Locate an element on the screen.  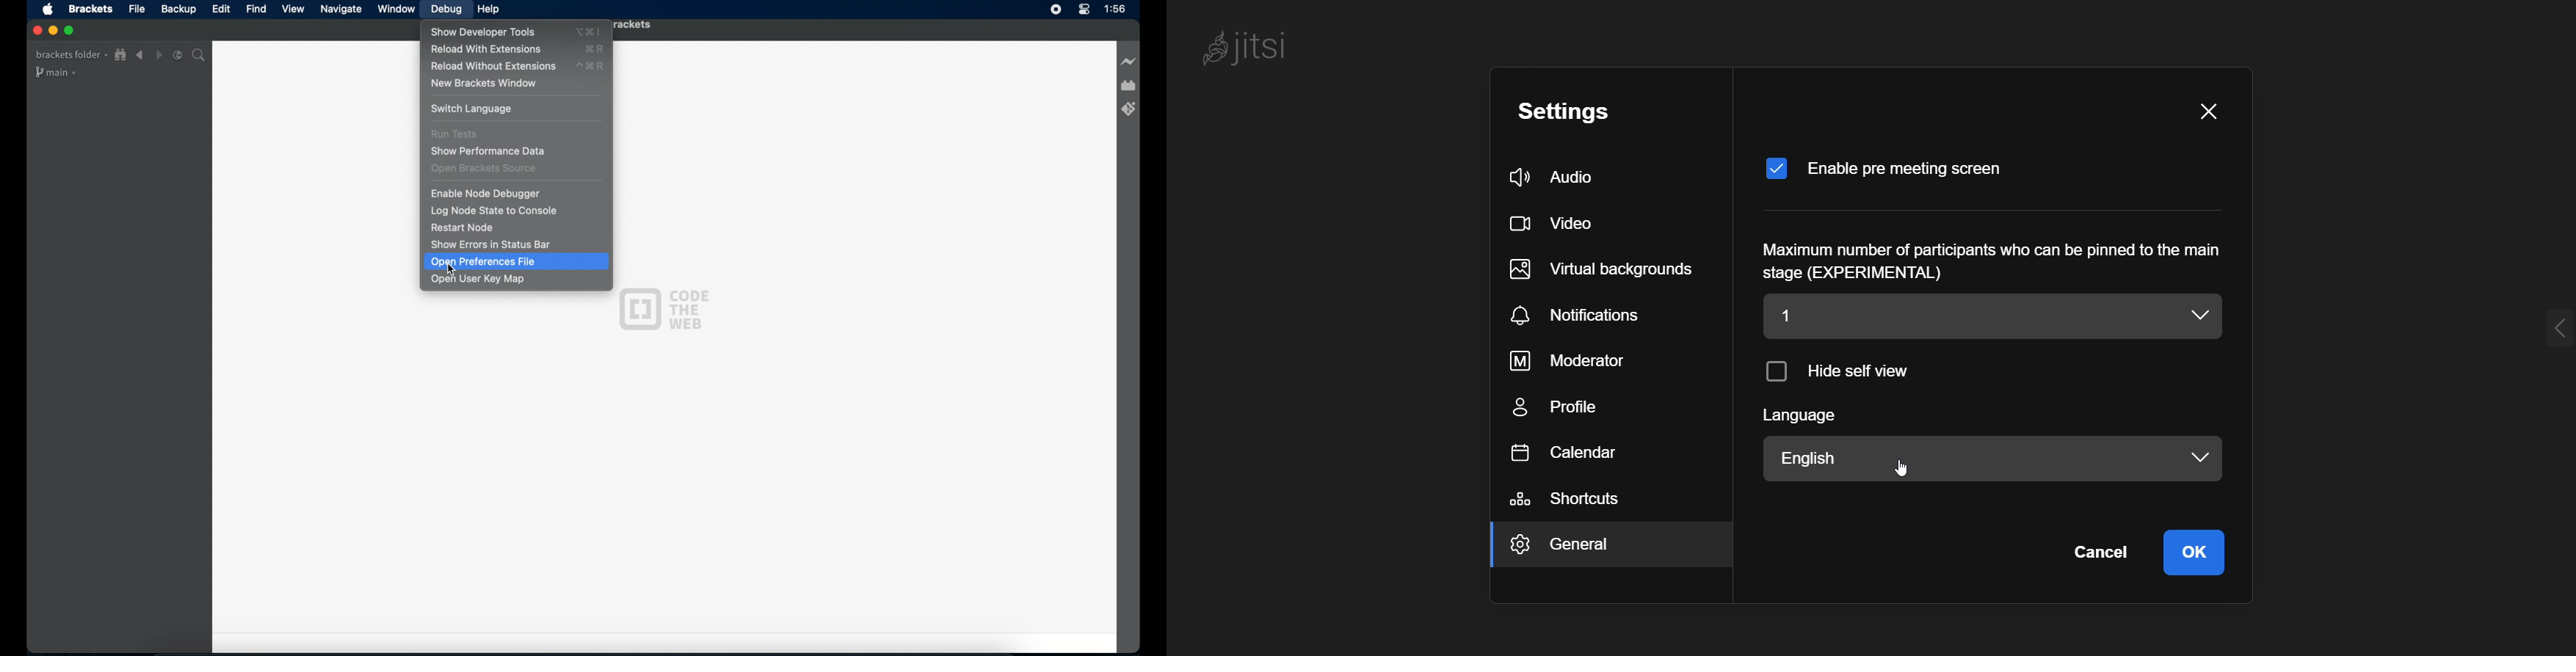
new brackets window is located at coordinates (484, 84).